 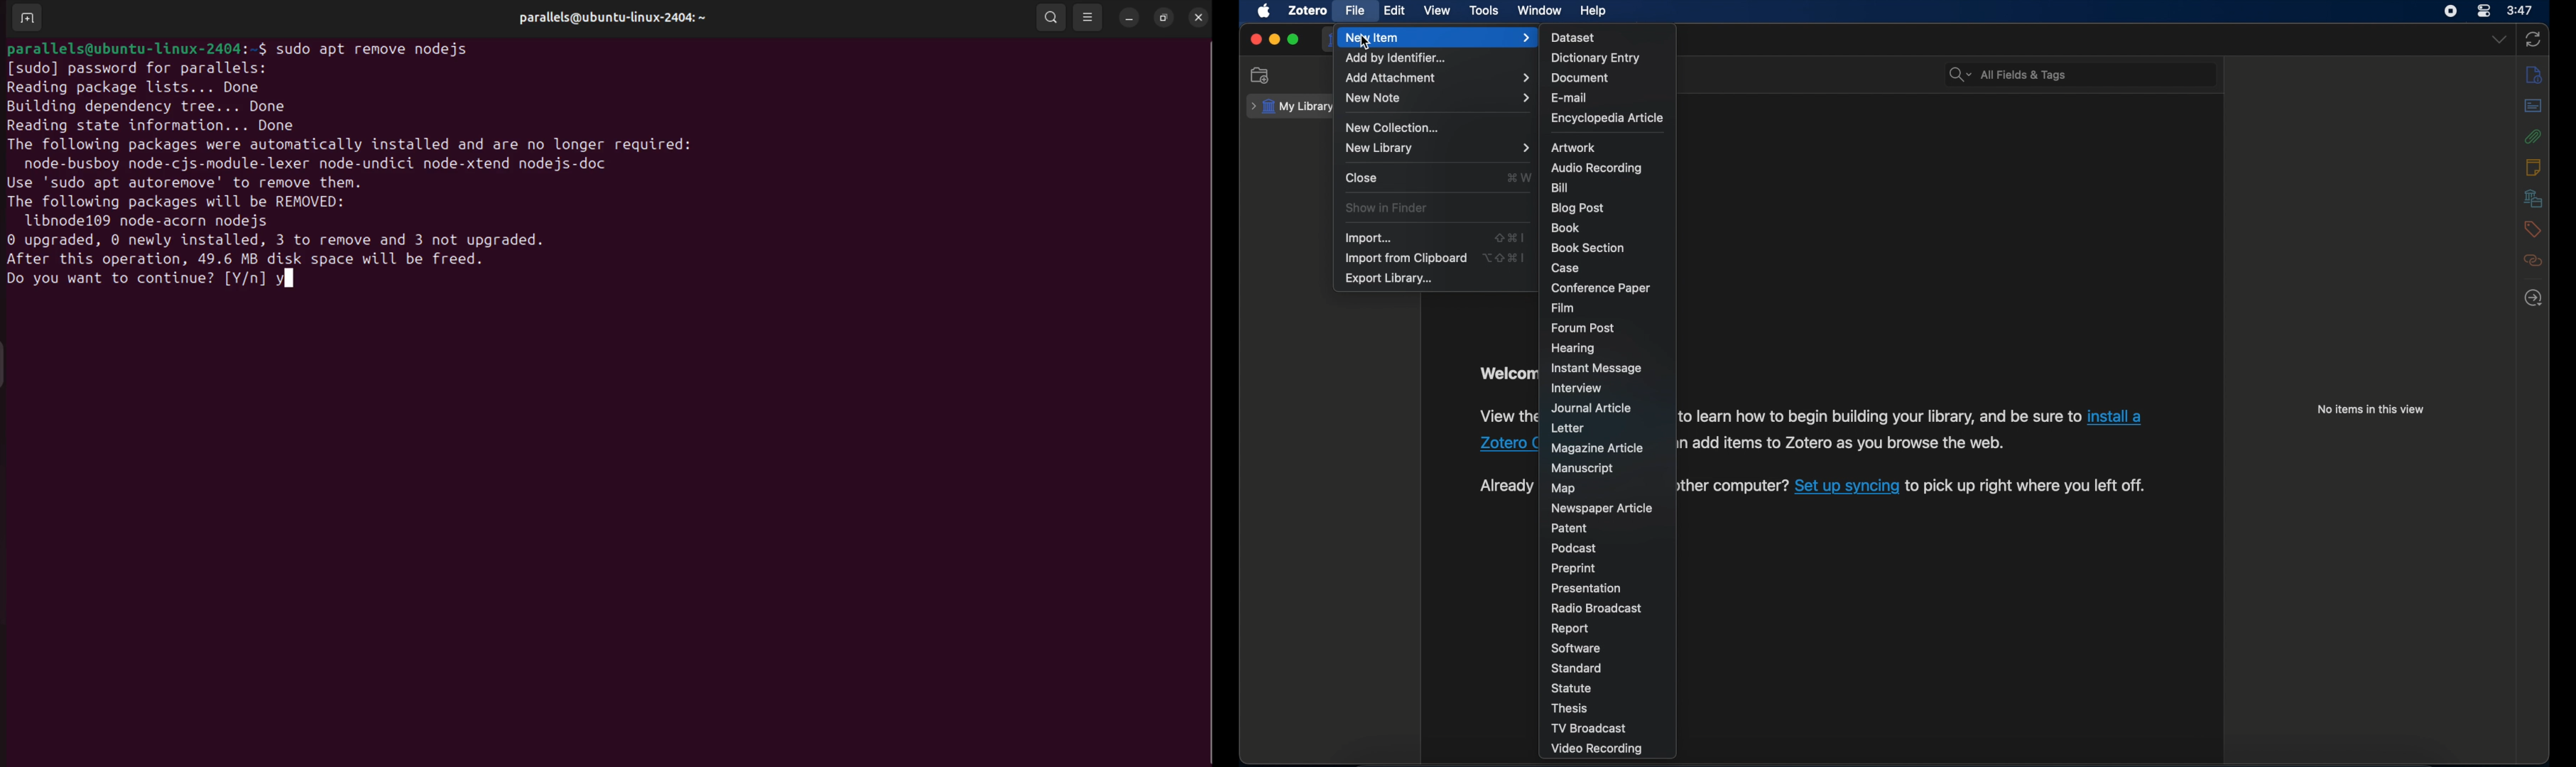 What do you see at coordinates (1565, 227) in the screenshot?
I see `book` at bounding box center [1565, 227].